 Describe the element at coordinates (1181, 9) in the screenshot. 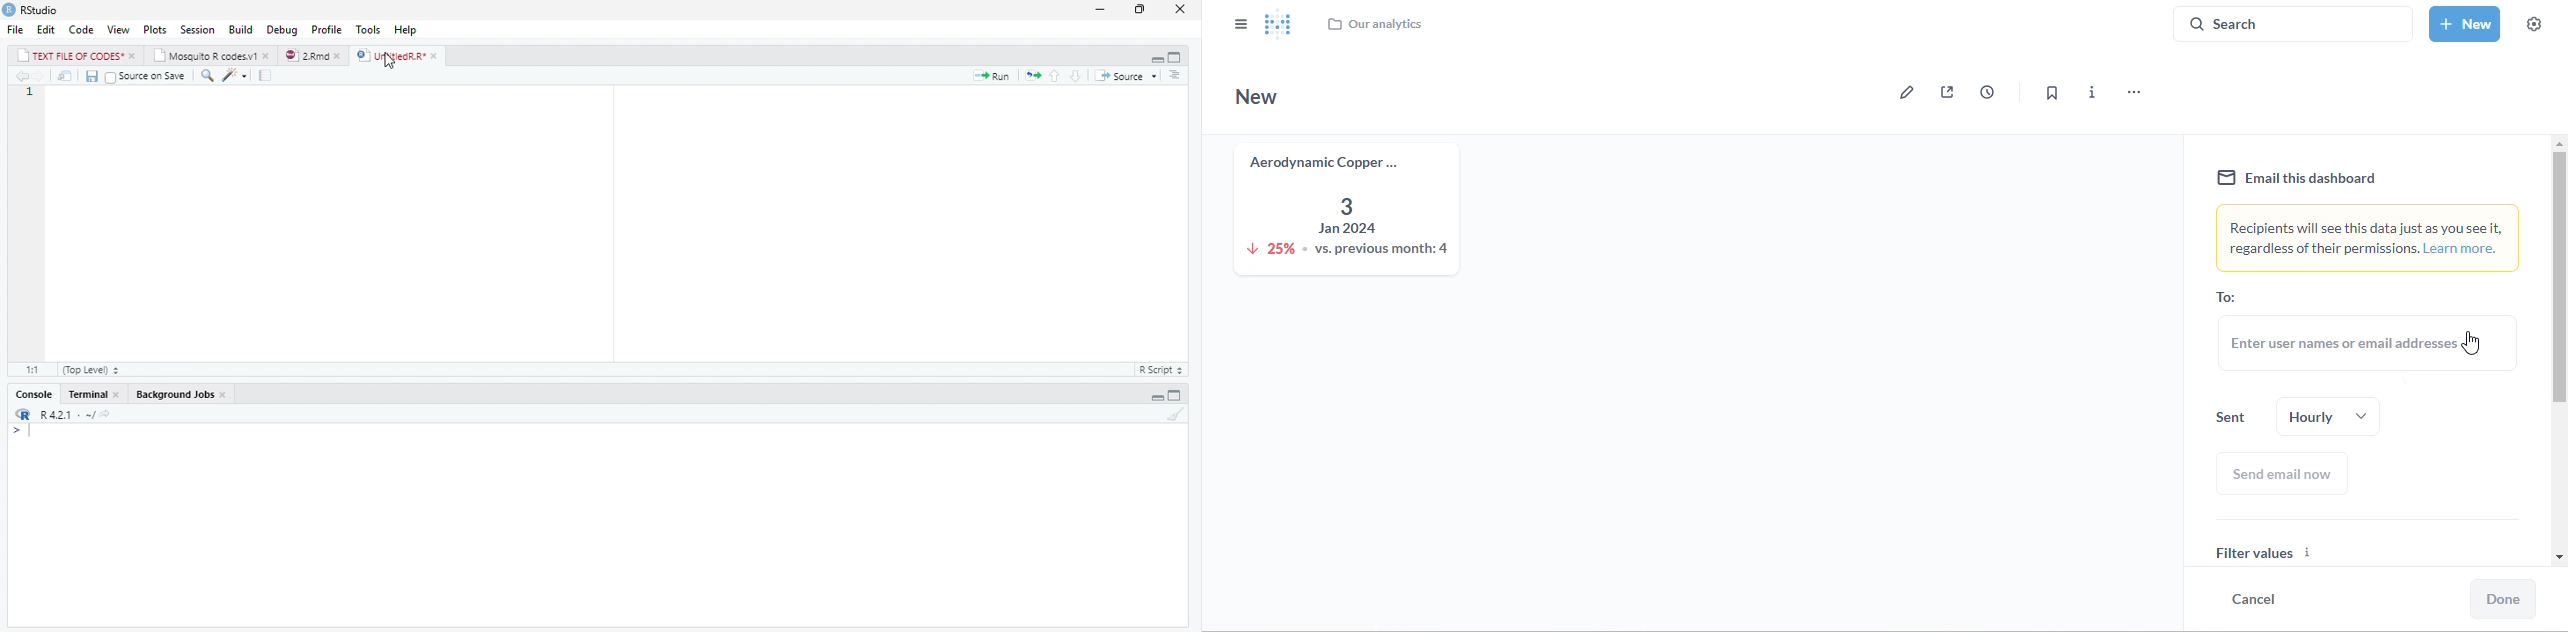

I see `Close` at that location.